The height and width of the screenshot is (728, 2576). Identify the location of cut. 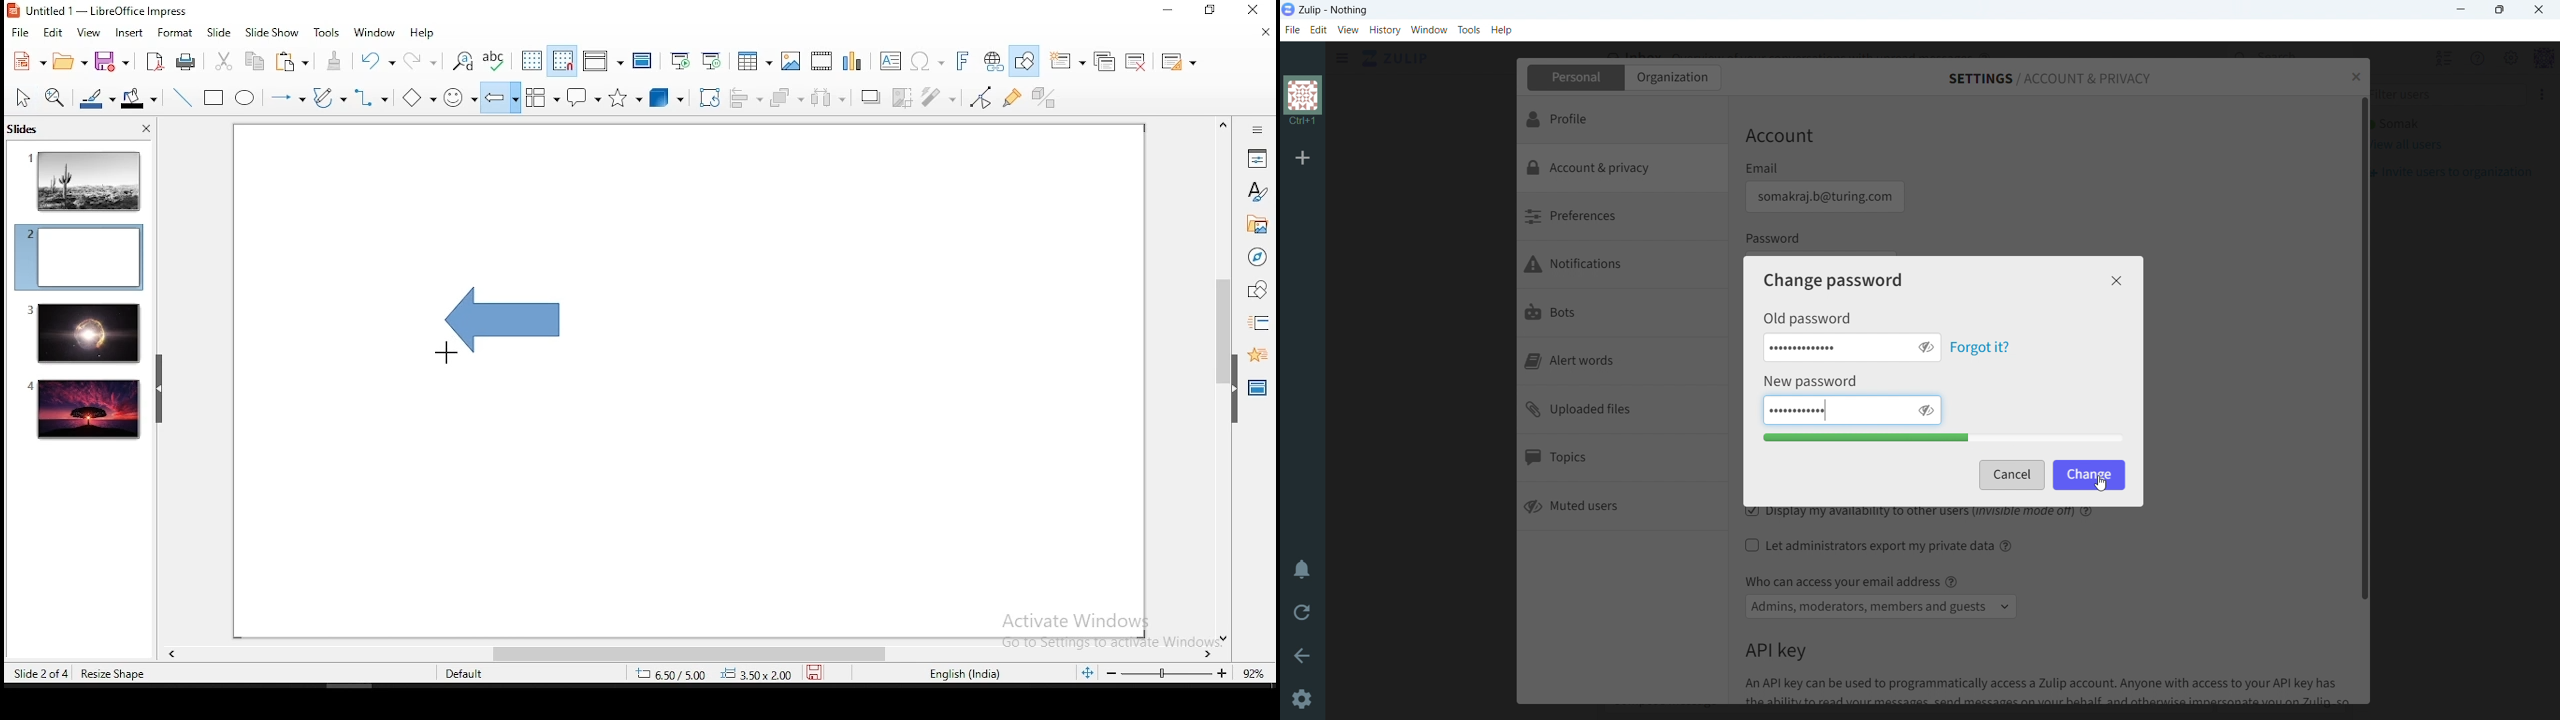
(221, 60).